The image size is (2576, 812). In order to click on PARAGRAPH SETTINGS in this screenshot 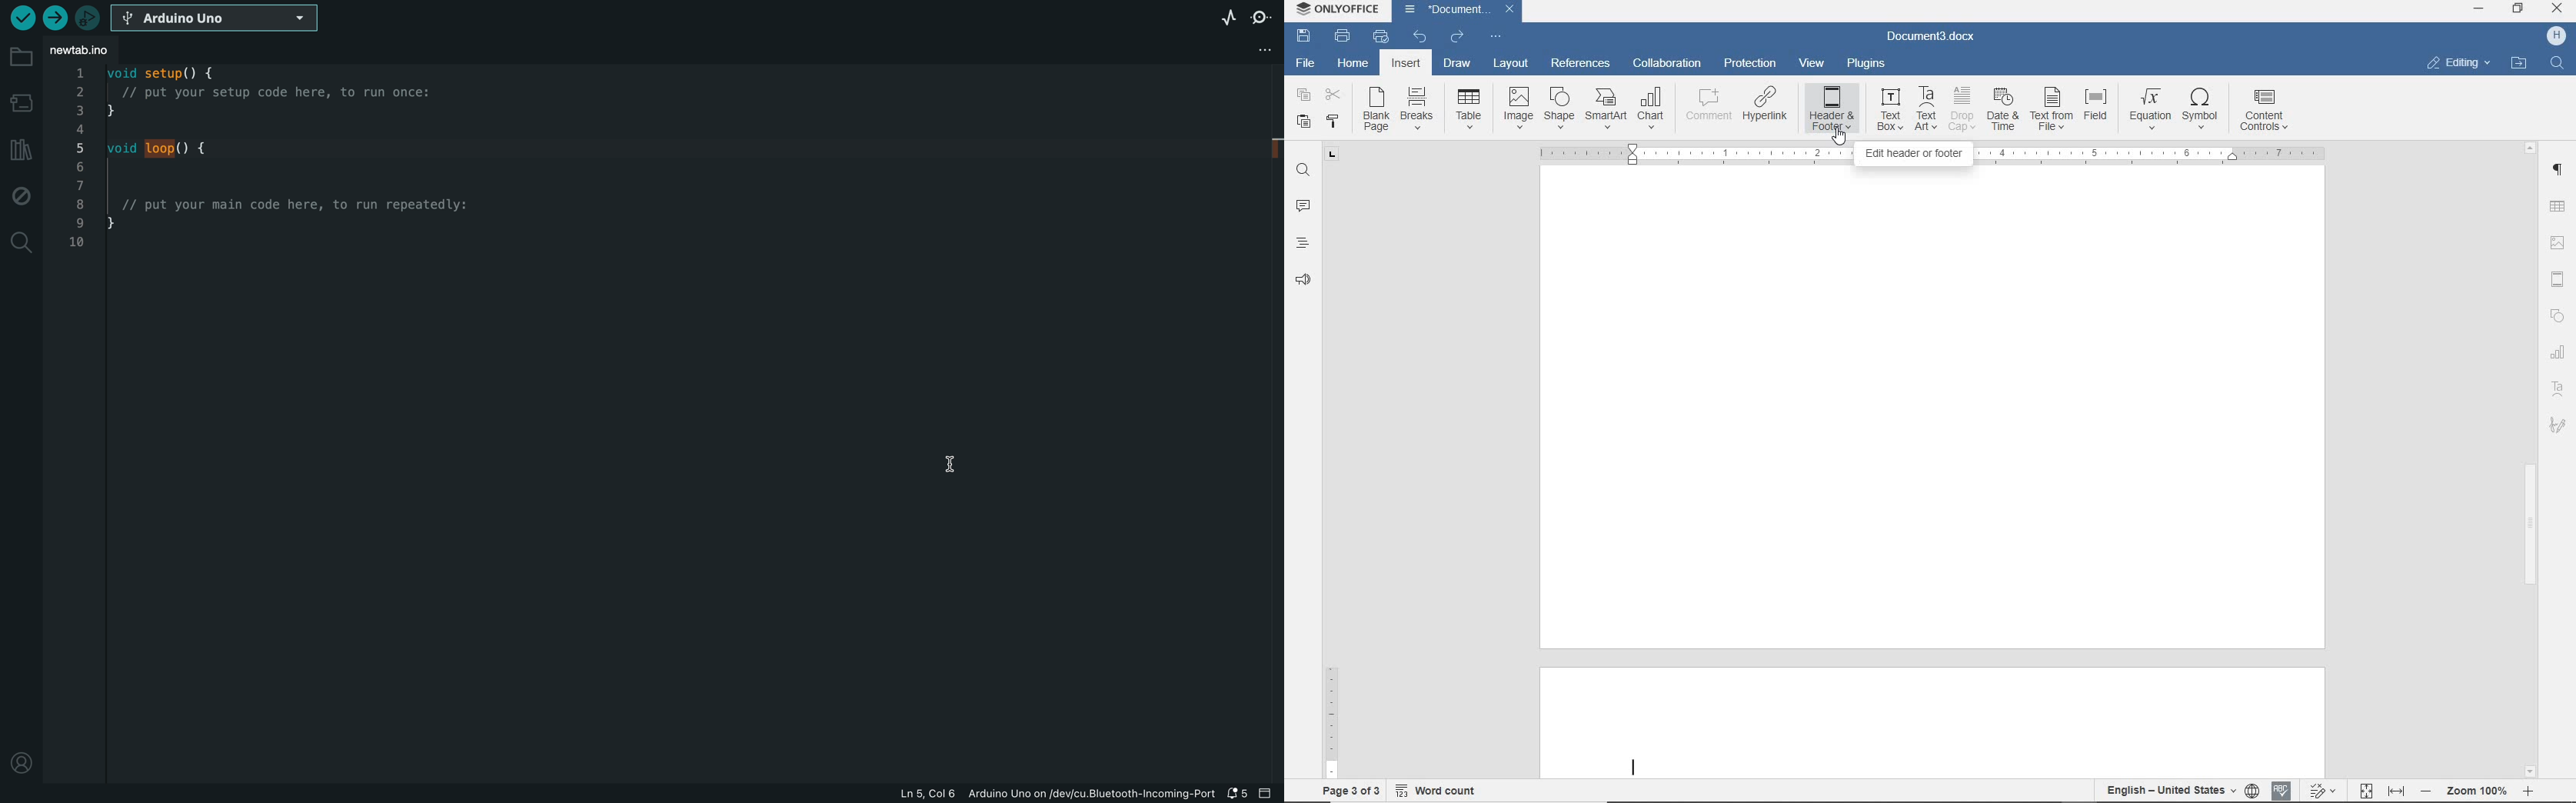, I will do `click(2558, 170)`.